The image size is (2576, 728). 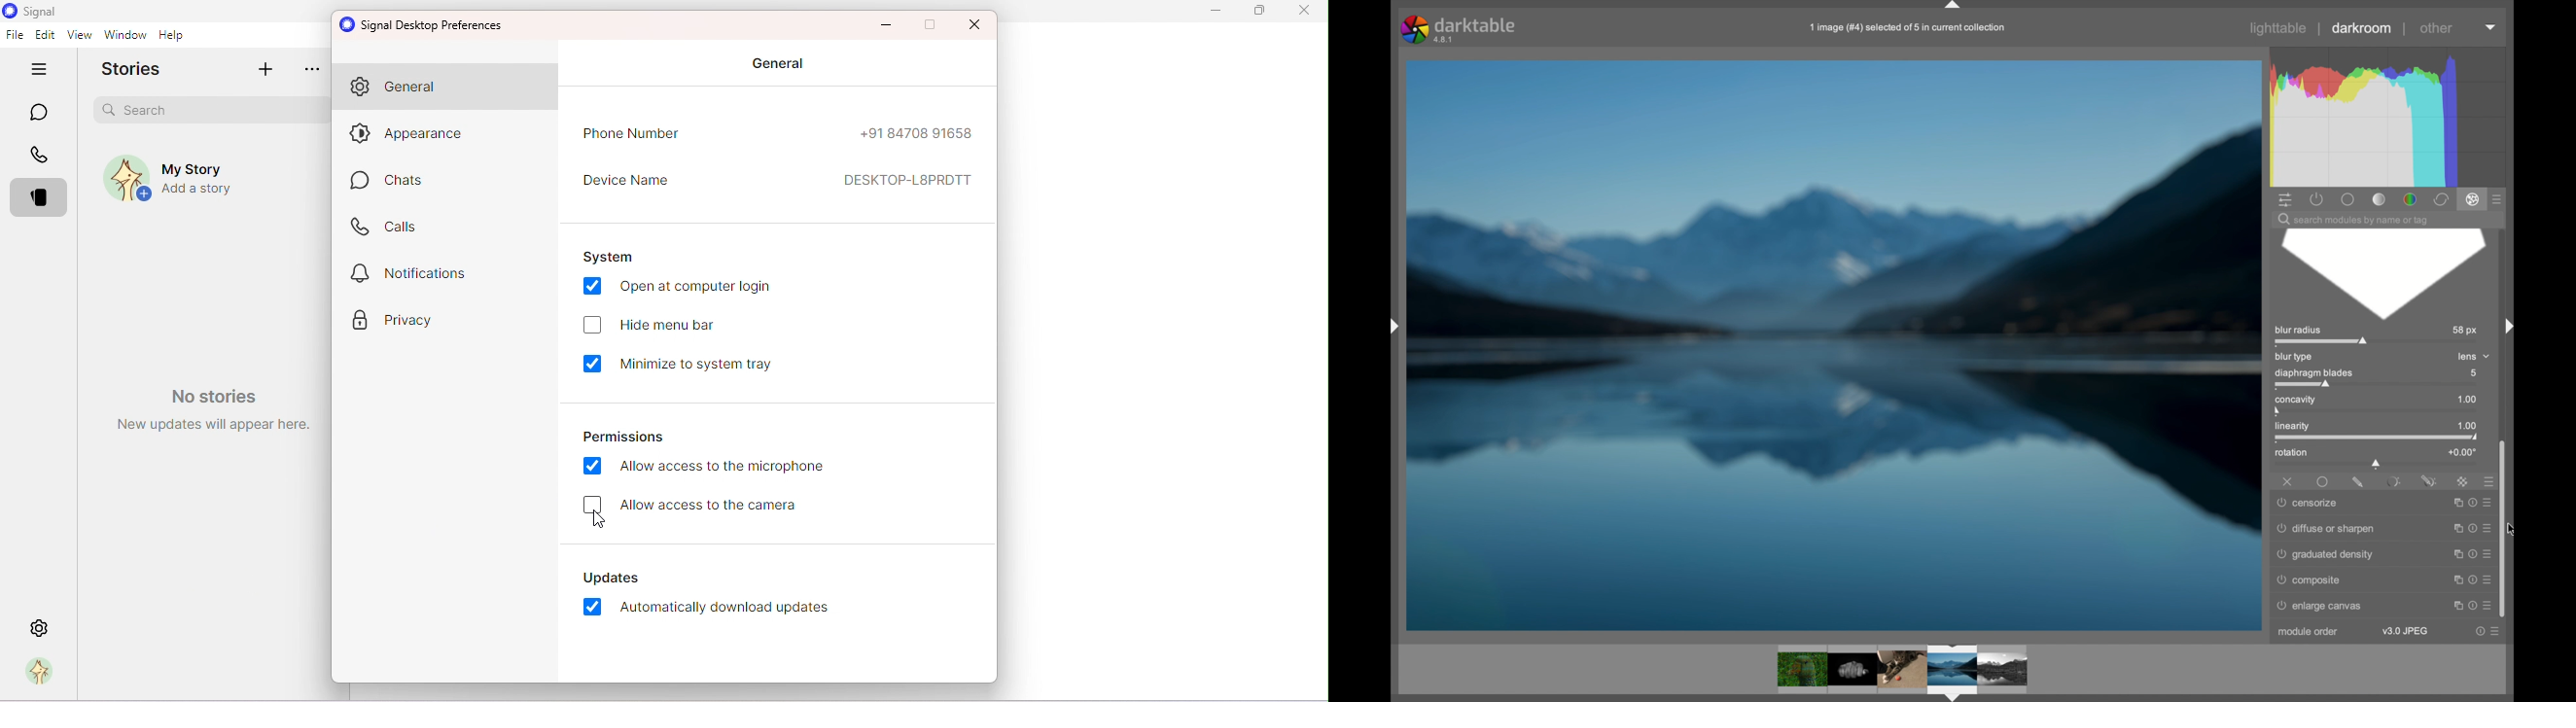 What do you see at coordinates (619, 575) in the screenshot?
I see `Updates` at bounding box center [619, 575].